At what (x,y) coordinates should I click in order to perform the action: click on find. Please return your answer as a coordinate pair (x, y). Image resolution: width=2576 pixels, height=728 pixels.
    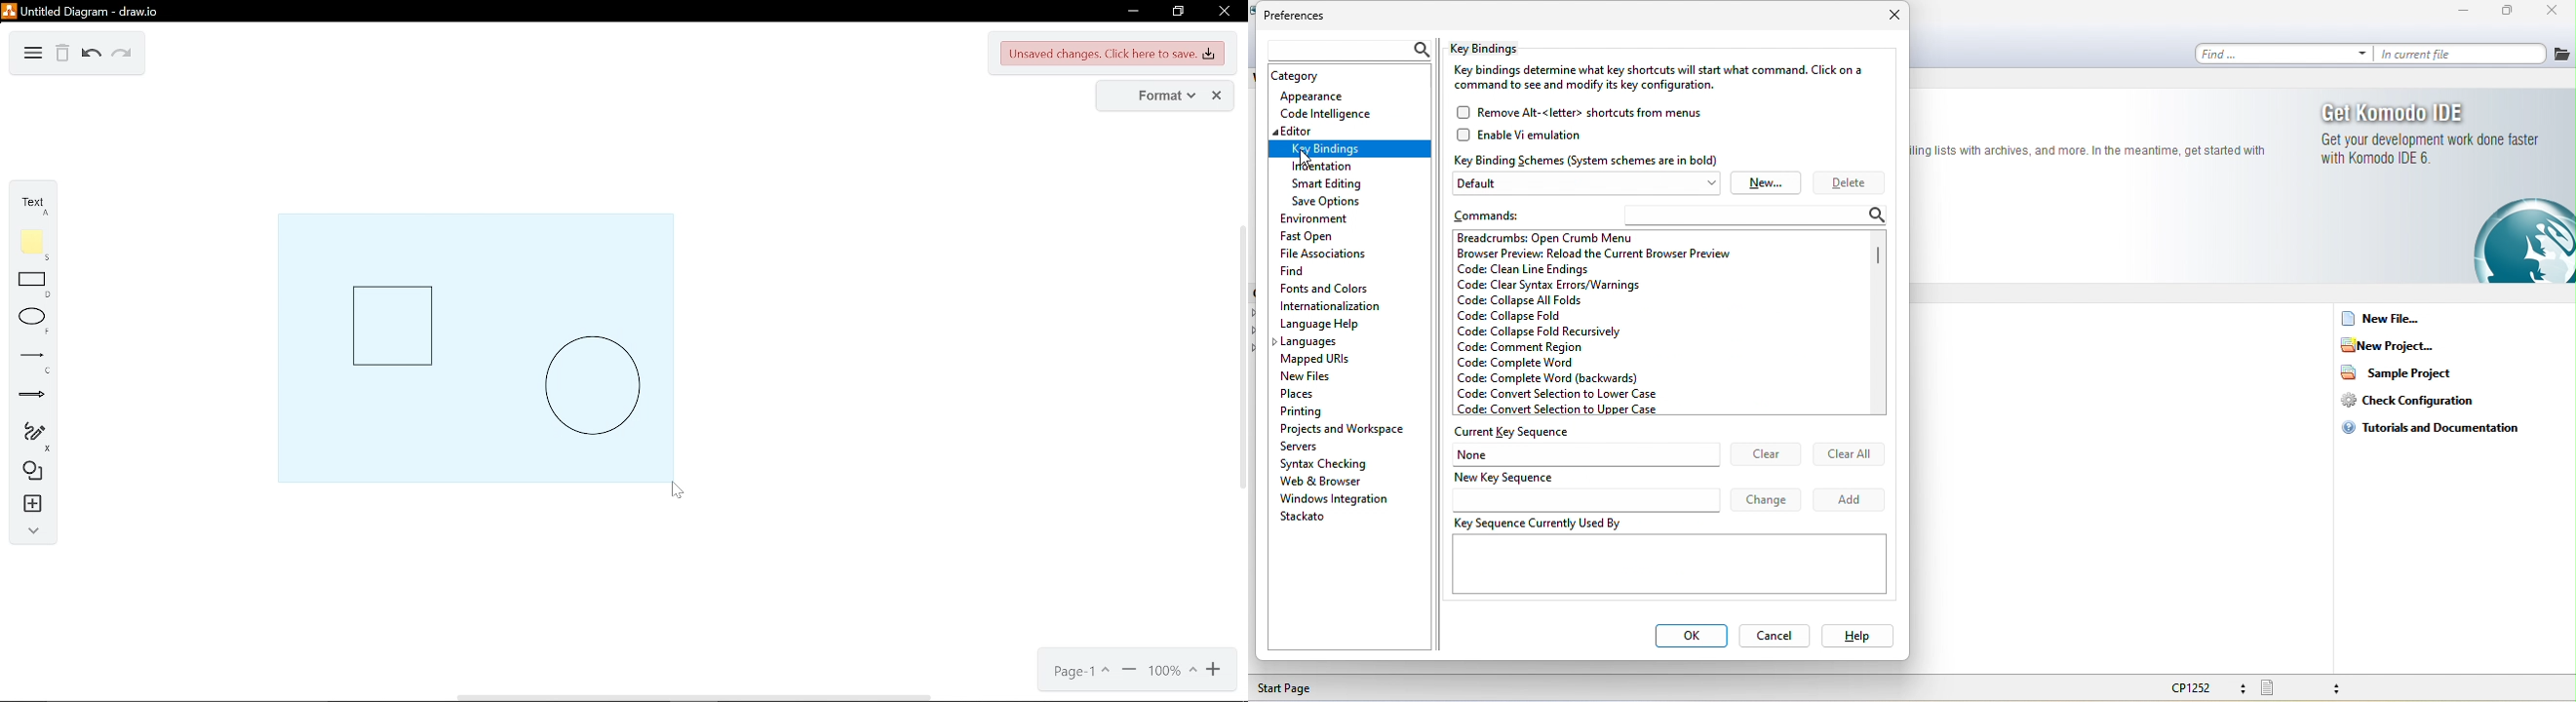
    Looking at the image, I should click on (1295, 269).